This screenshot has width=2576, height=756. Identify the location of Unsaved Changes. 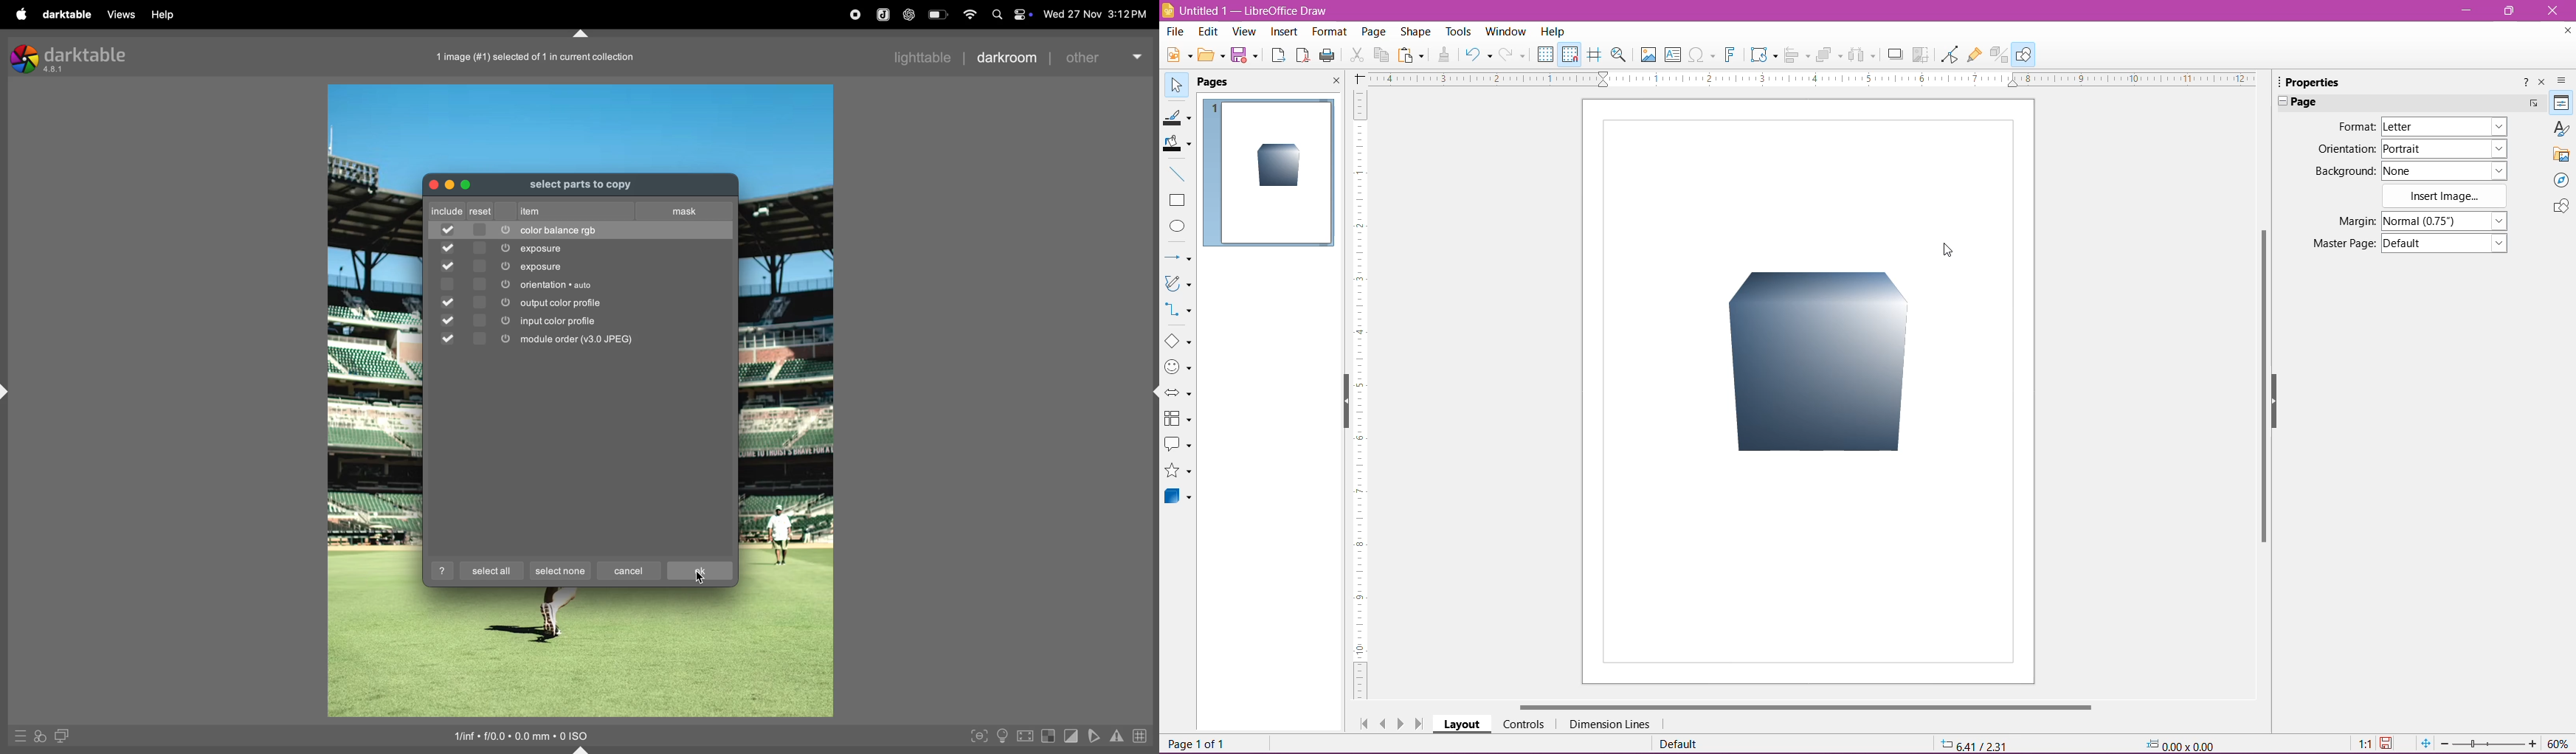
(2388, 744).